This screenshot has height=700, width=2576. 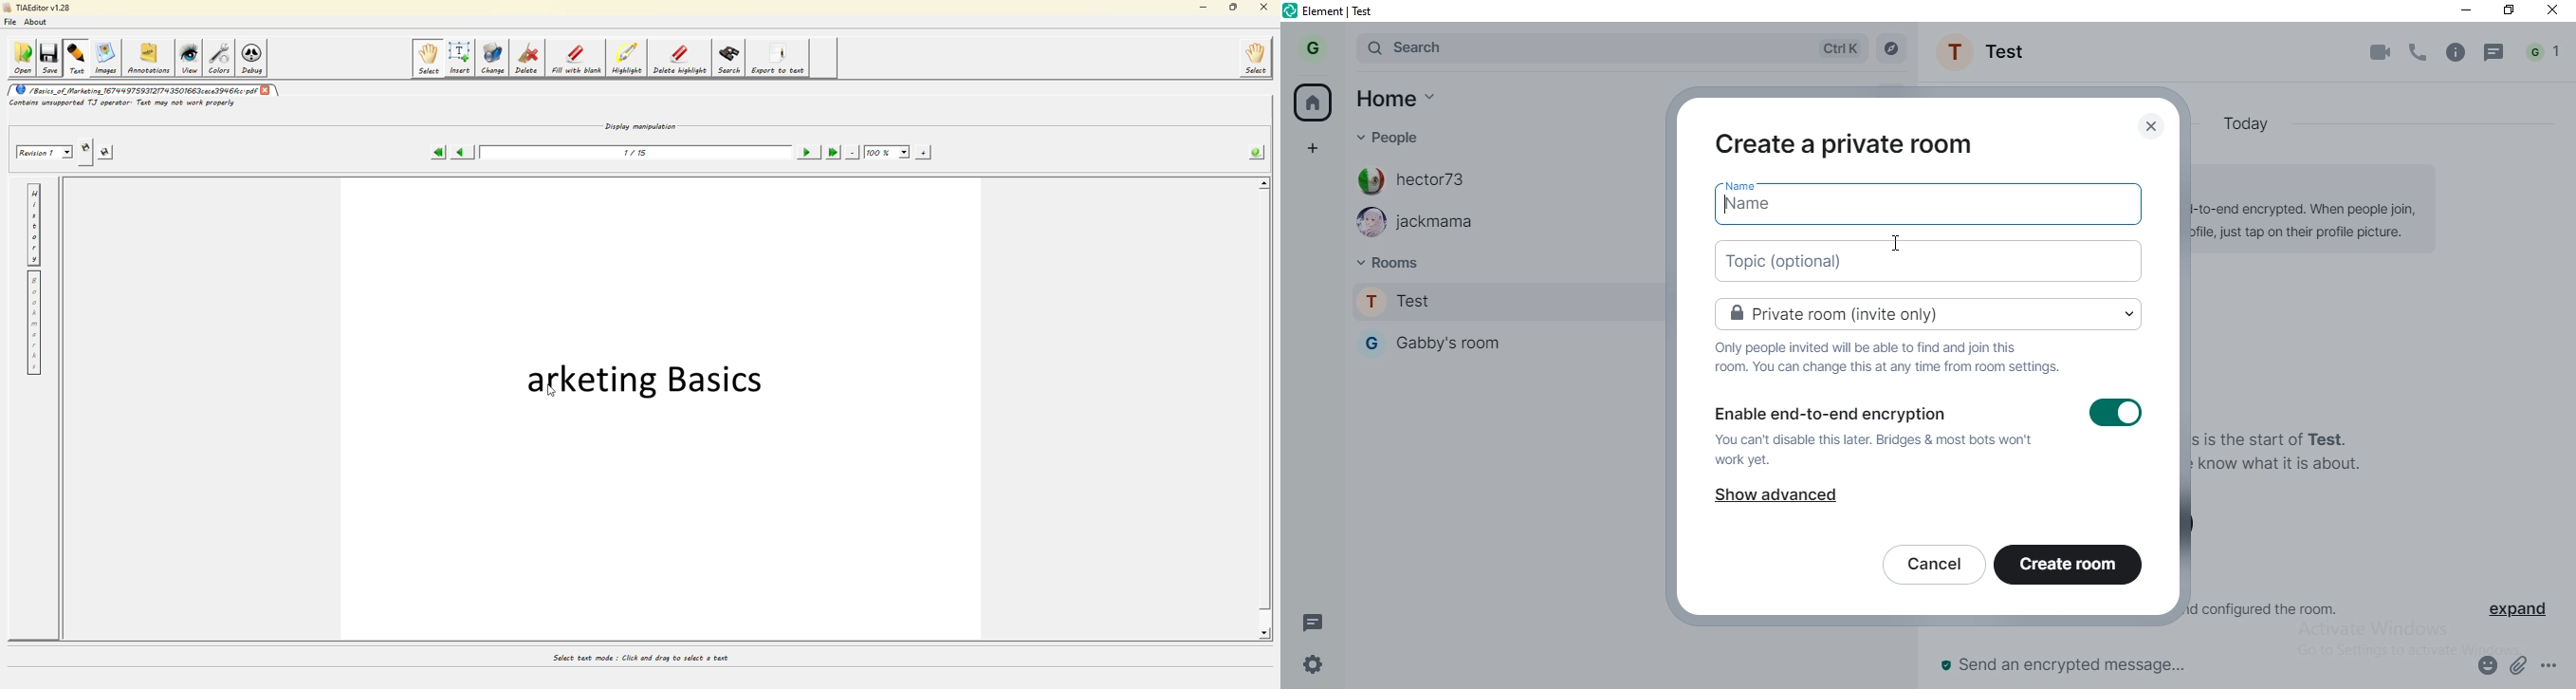 What do you see at coordinates (1261, 9) in the screenshot?
I see `close` at bounding box center [1261, 9].